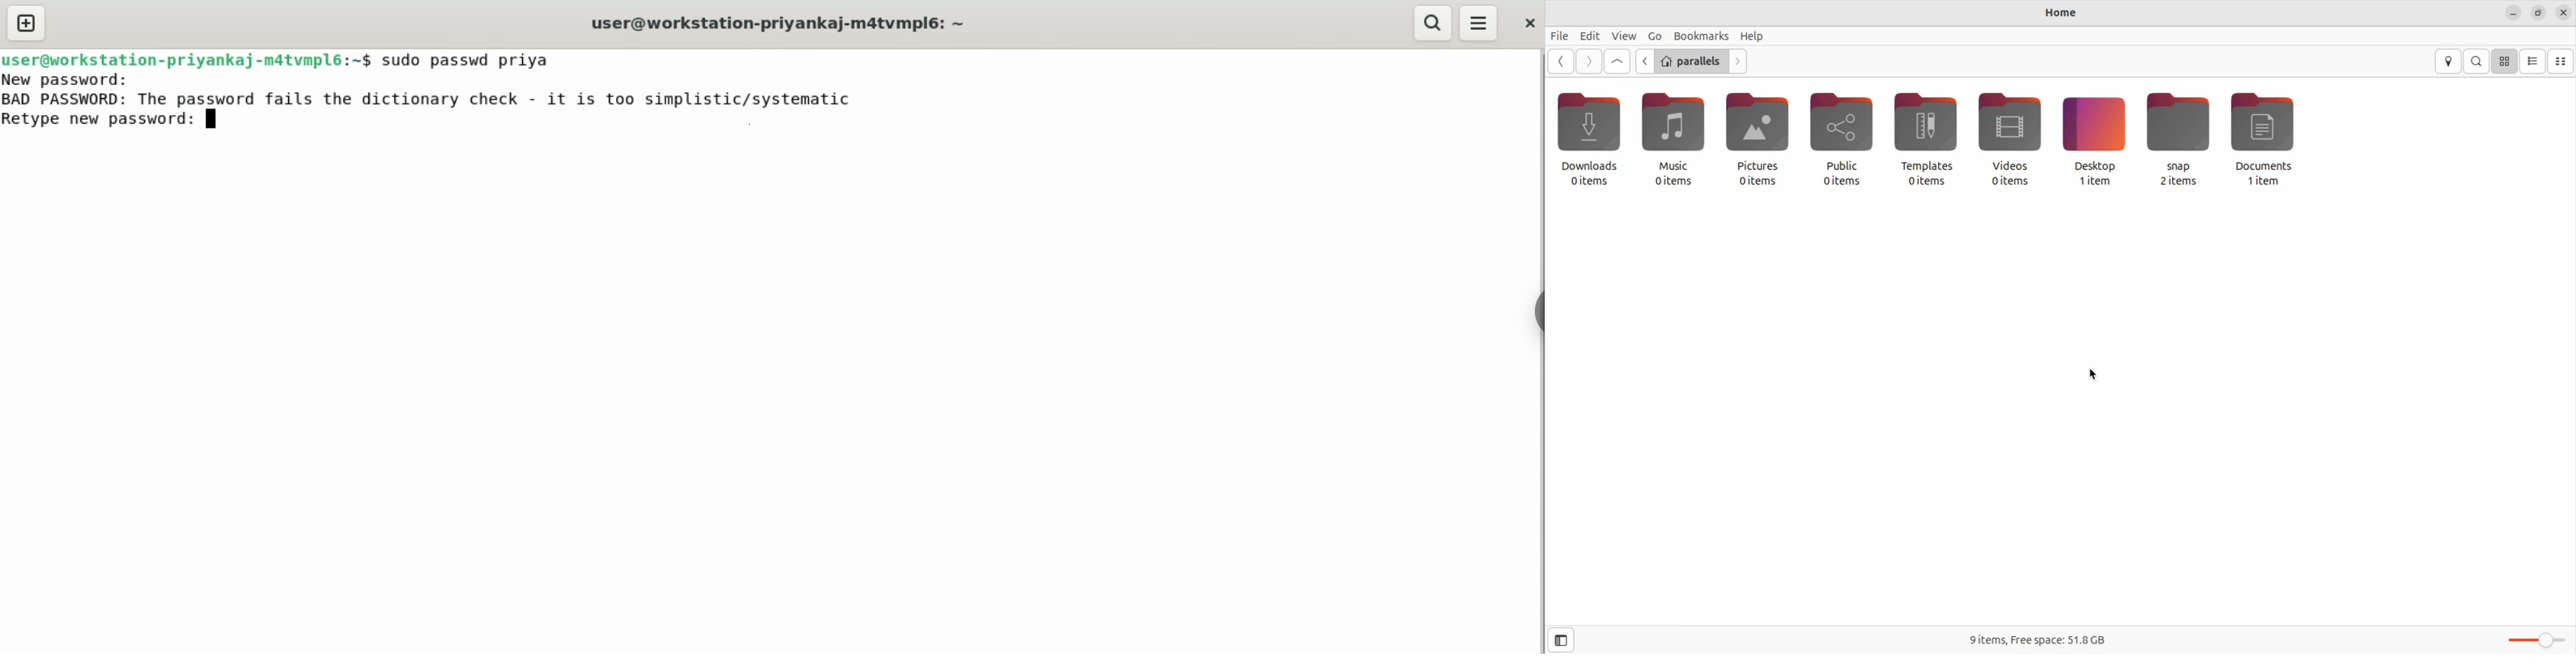 This screenshot has width=2576, height=672. Describe the element at coordinates (2053, 13) in the screenshot. I see `home` at that location.